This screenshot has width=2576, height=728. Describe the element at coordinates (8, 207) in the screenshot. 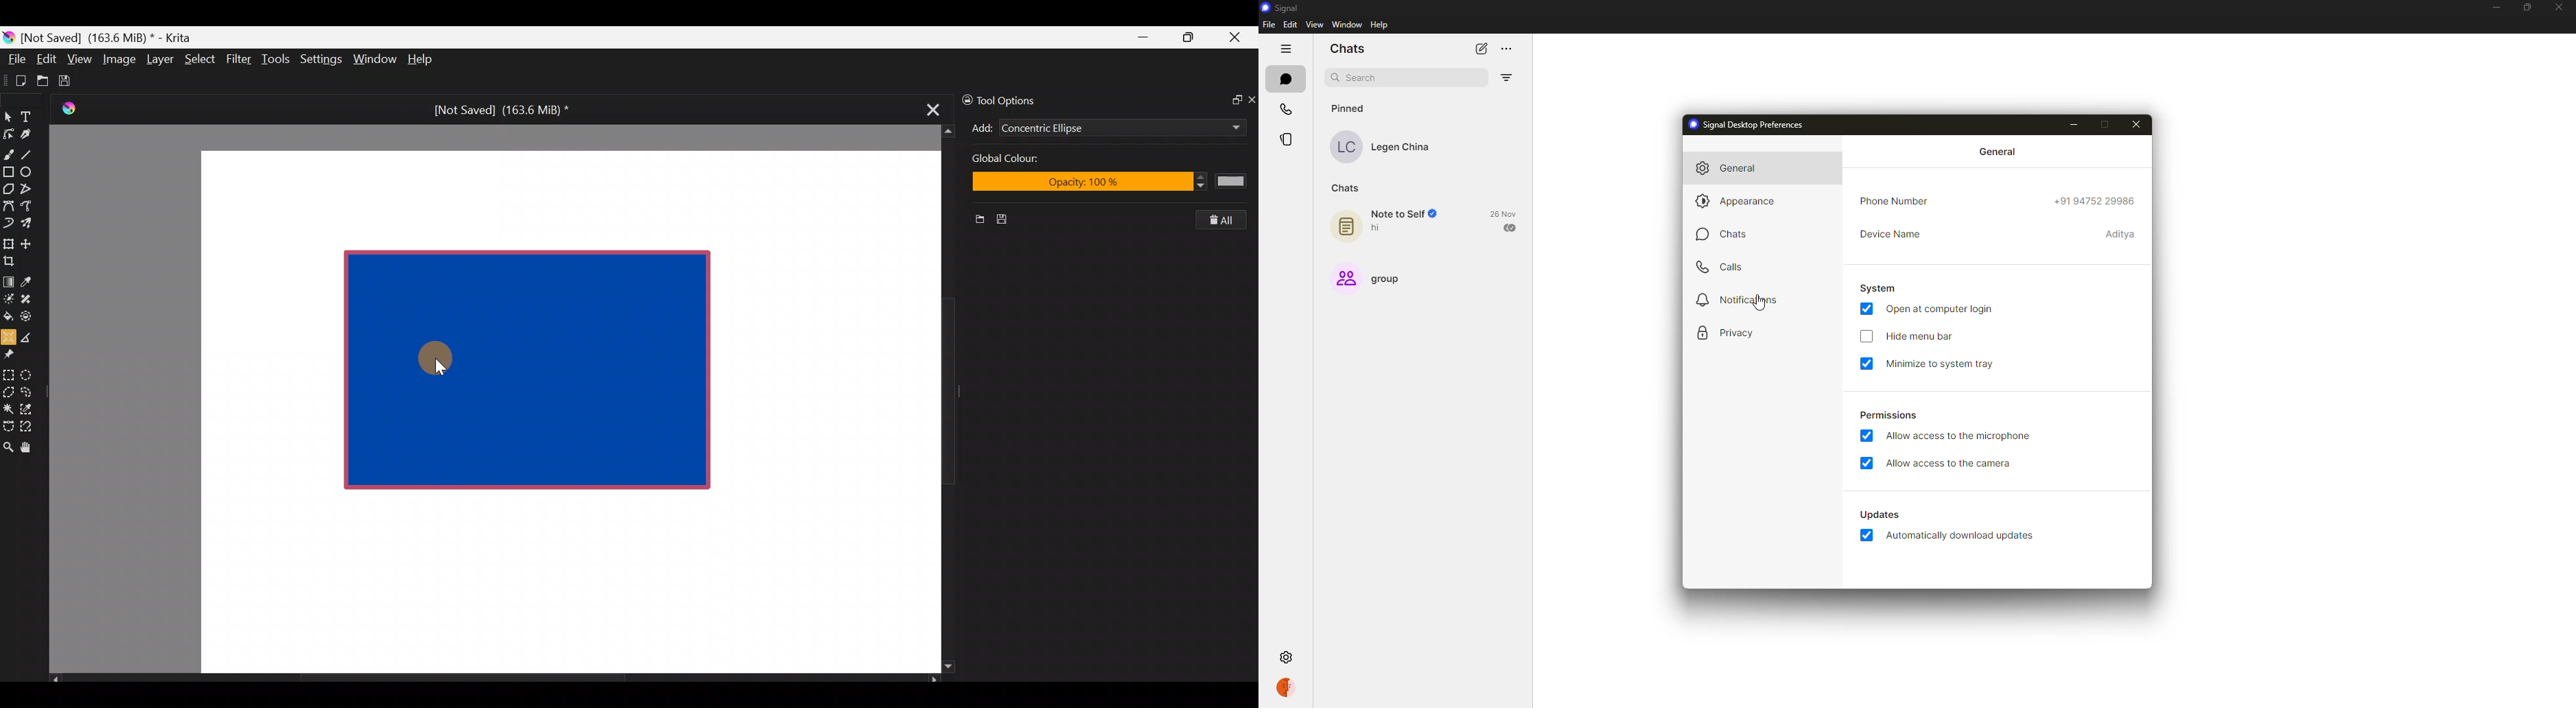

I see `Bezier curve tool` at that location.